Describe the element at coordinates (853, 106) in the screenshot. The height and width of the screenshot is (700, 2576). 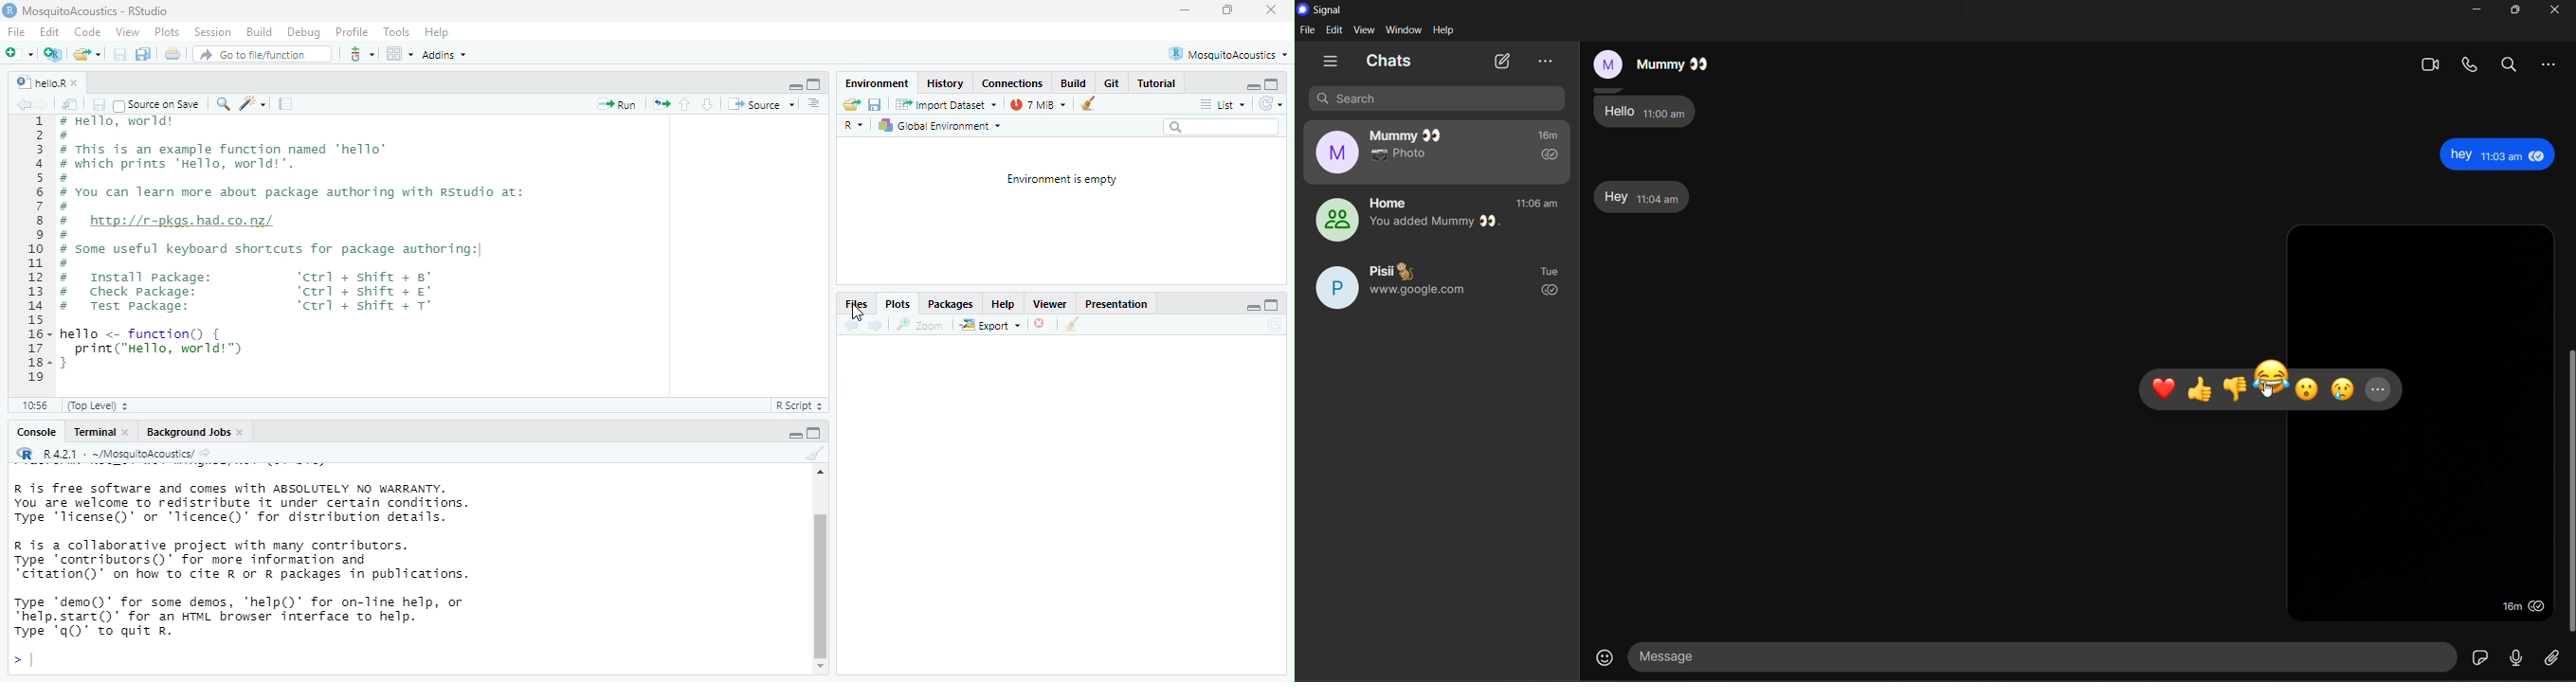
I see `open an existing file` at that location.